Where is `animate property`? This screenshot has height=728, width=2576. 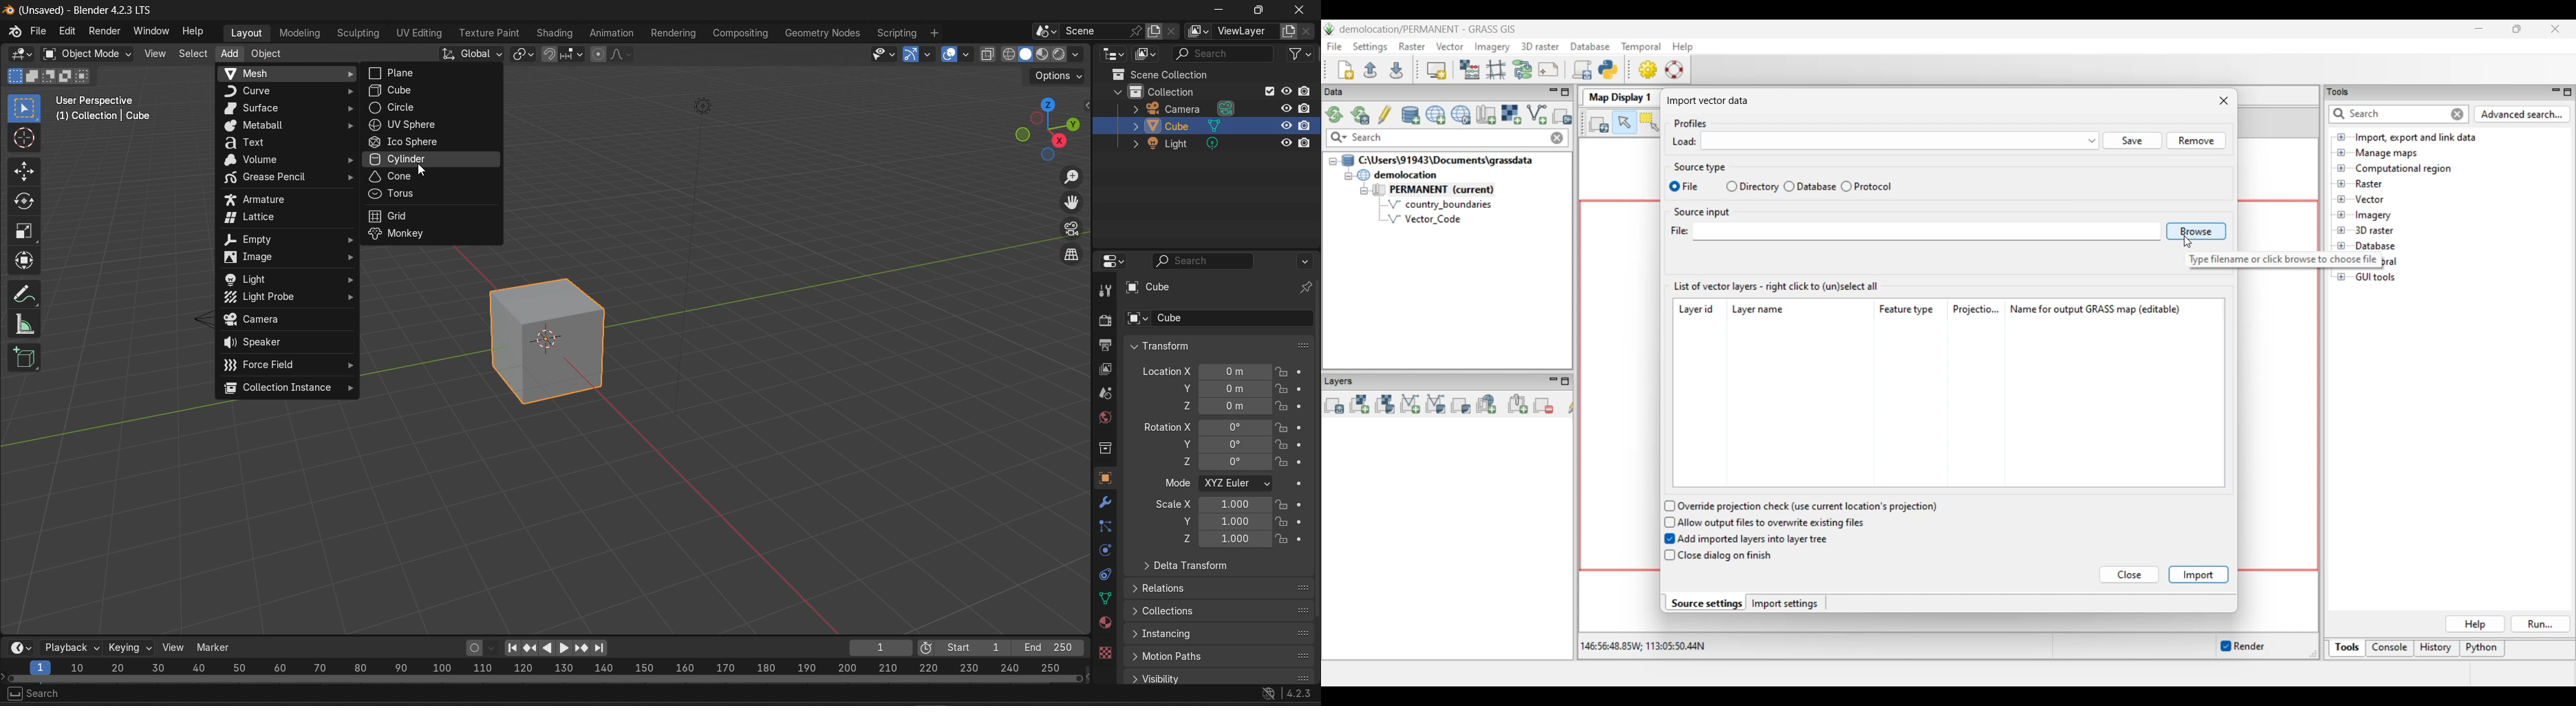
animate property is located at coordinates (1303, 427).